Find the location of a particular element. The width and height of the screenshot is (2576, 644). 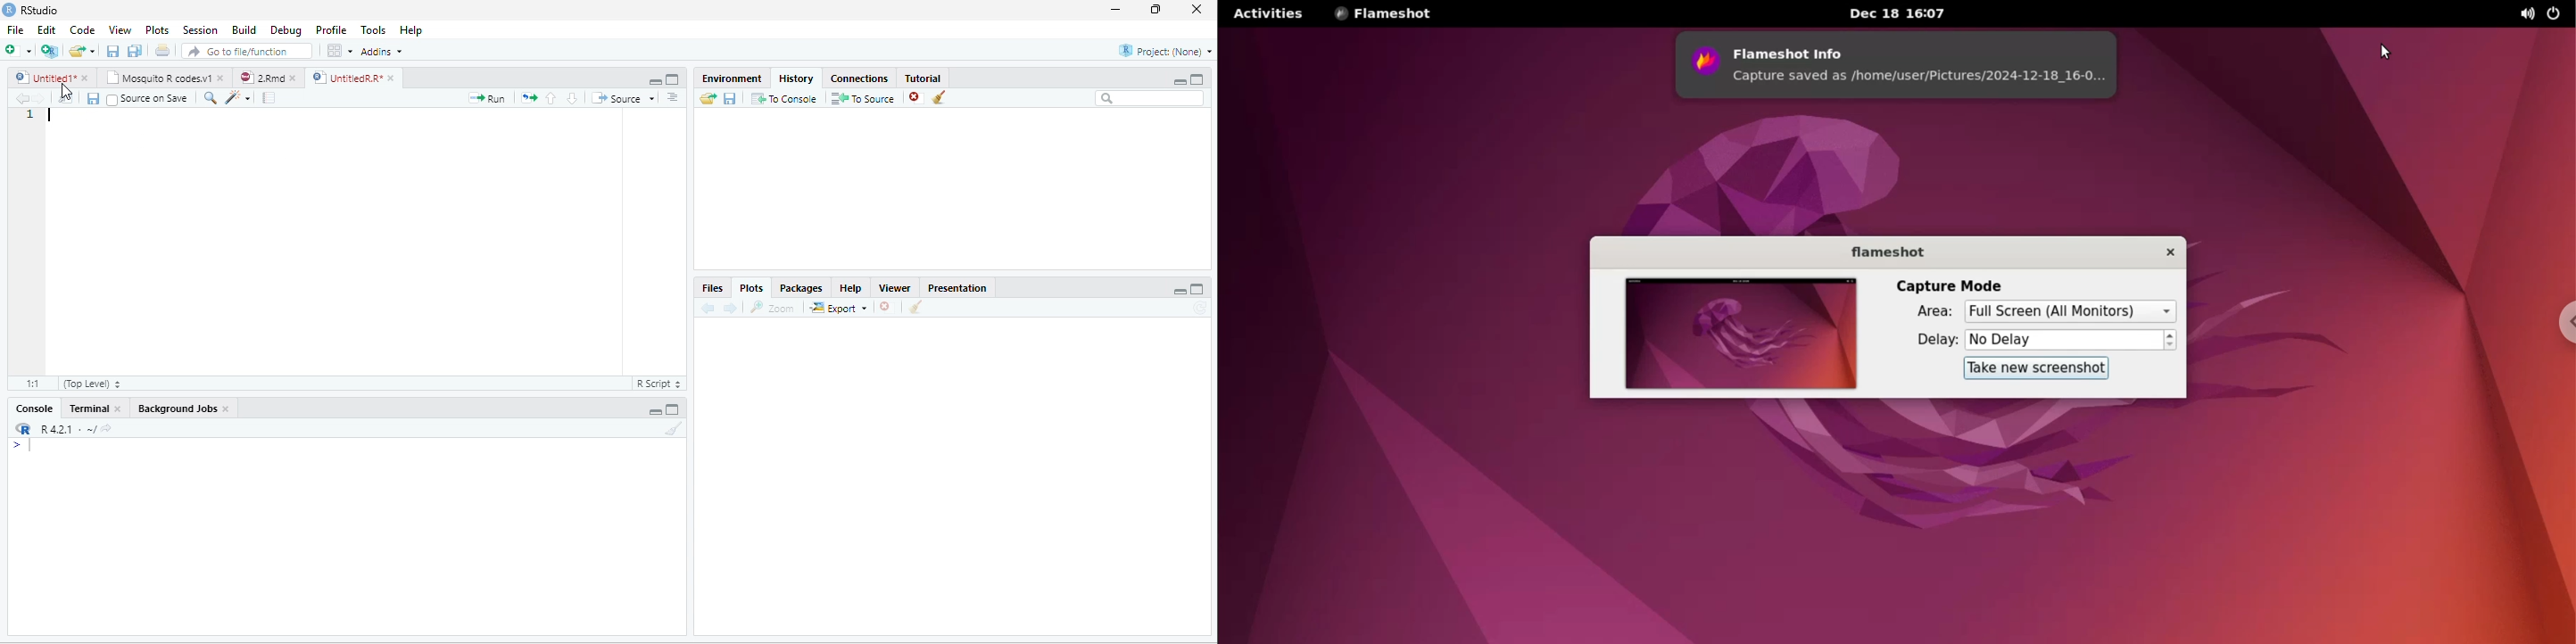

Background Jobs is located at coordinates (176, 409).